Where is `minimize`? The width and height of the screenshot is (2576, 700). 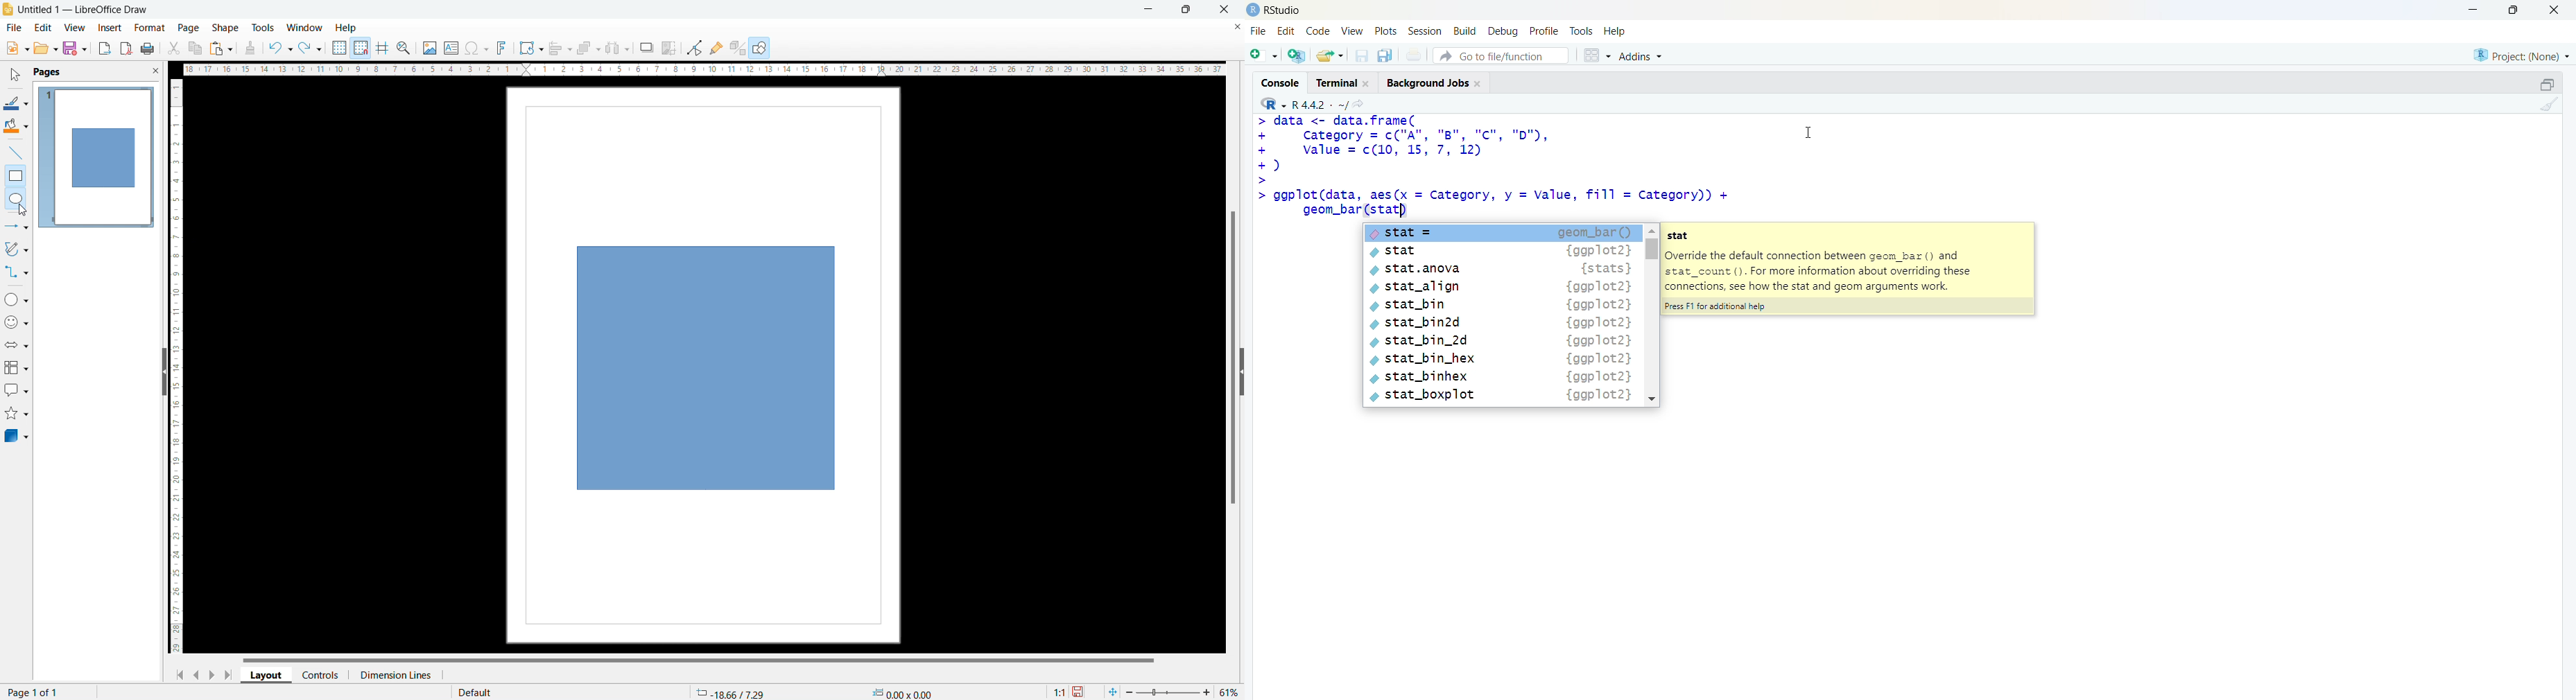 minimize is located at coordinates (1147, 8).